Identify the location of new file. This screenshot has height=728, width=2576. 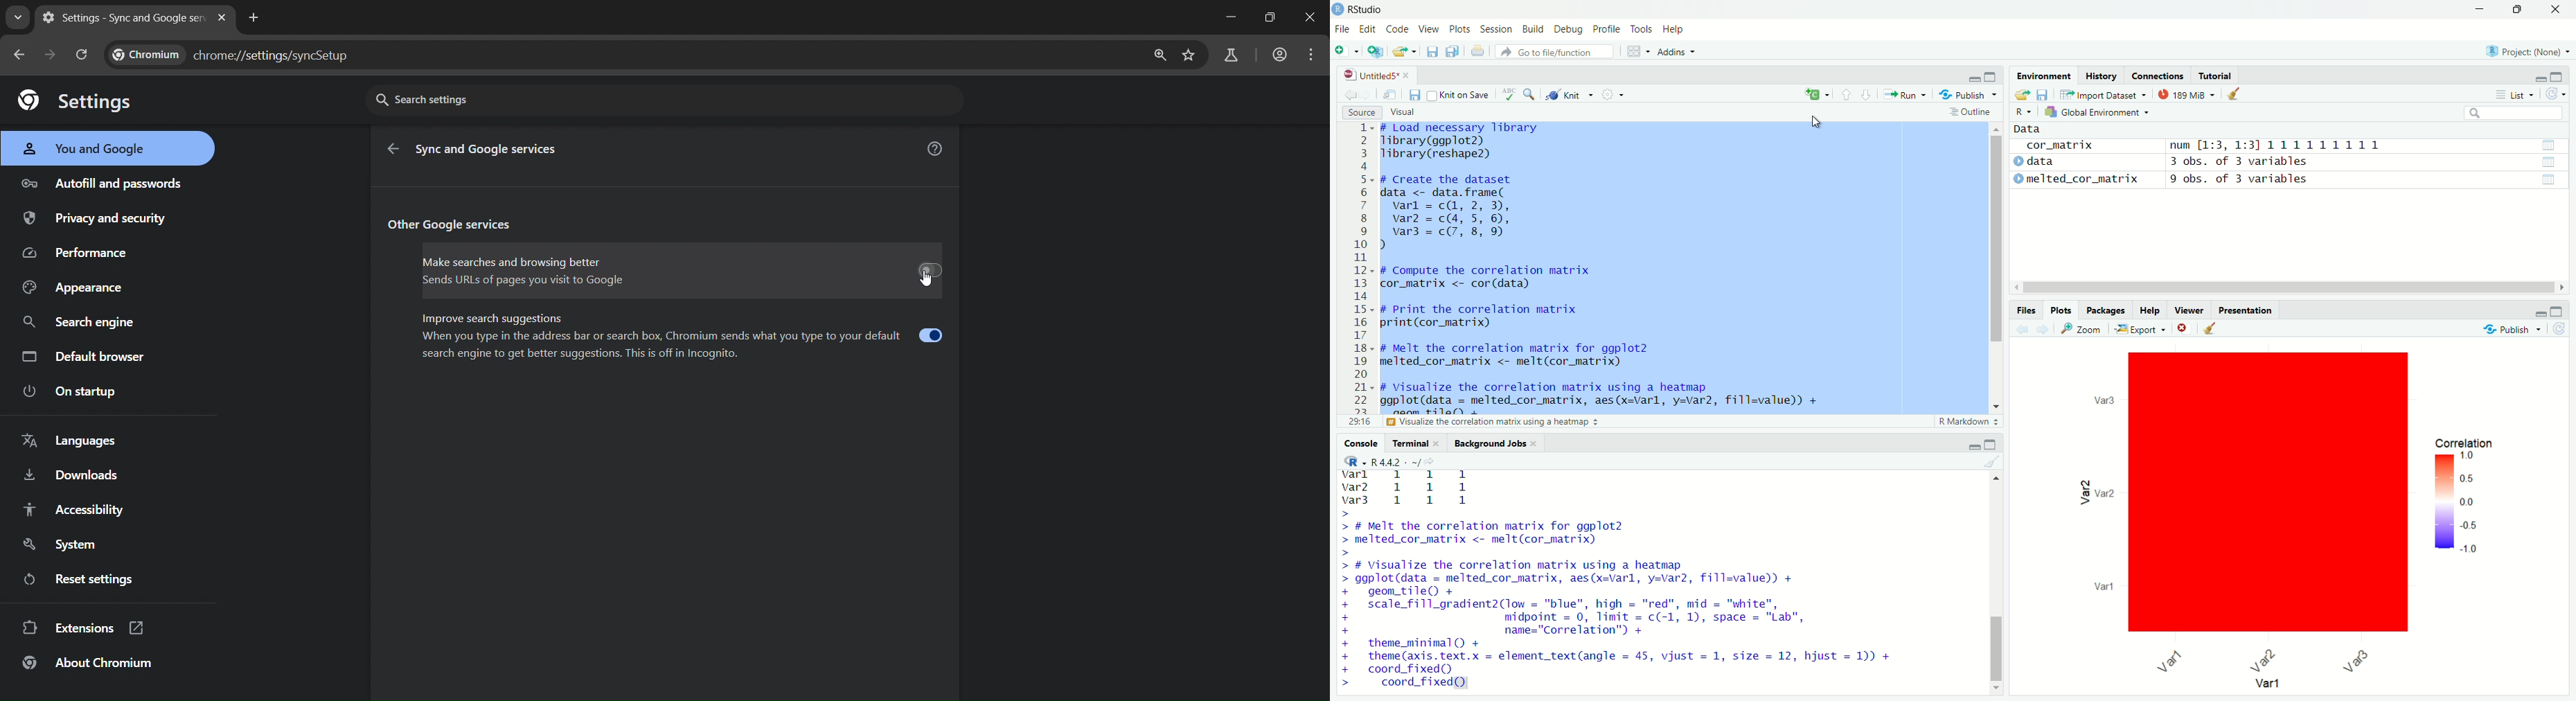
(1343, 51).